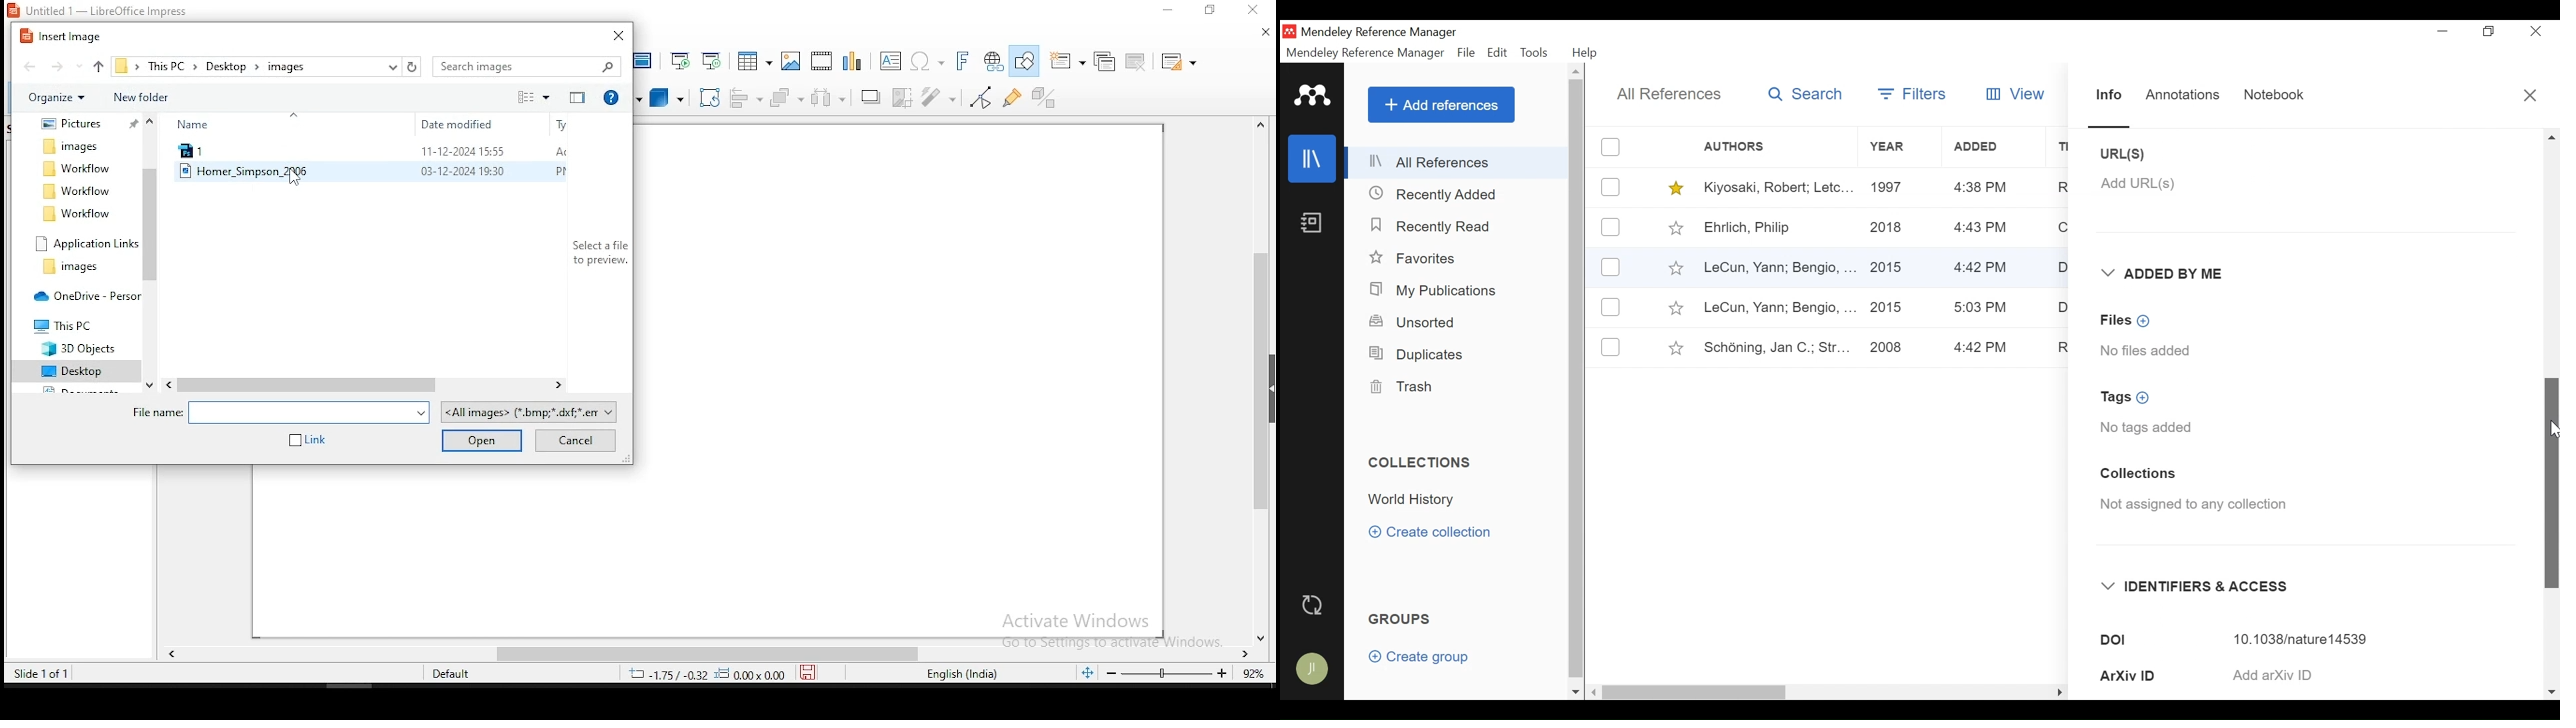 The width and height of the screenshot is (2576, 728). I want to click on duplicate slide, so click(1103, 61).